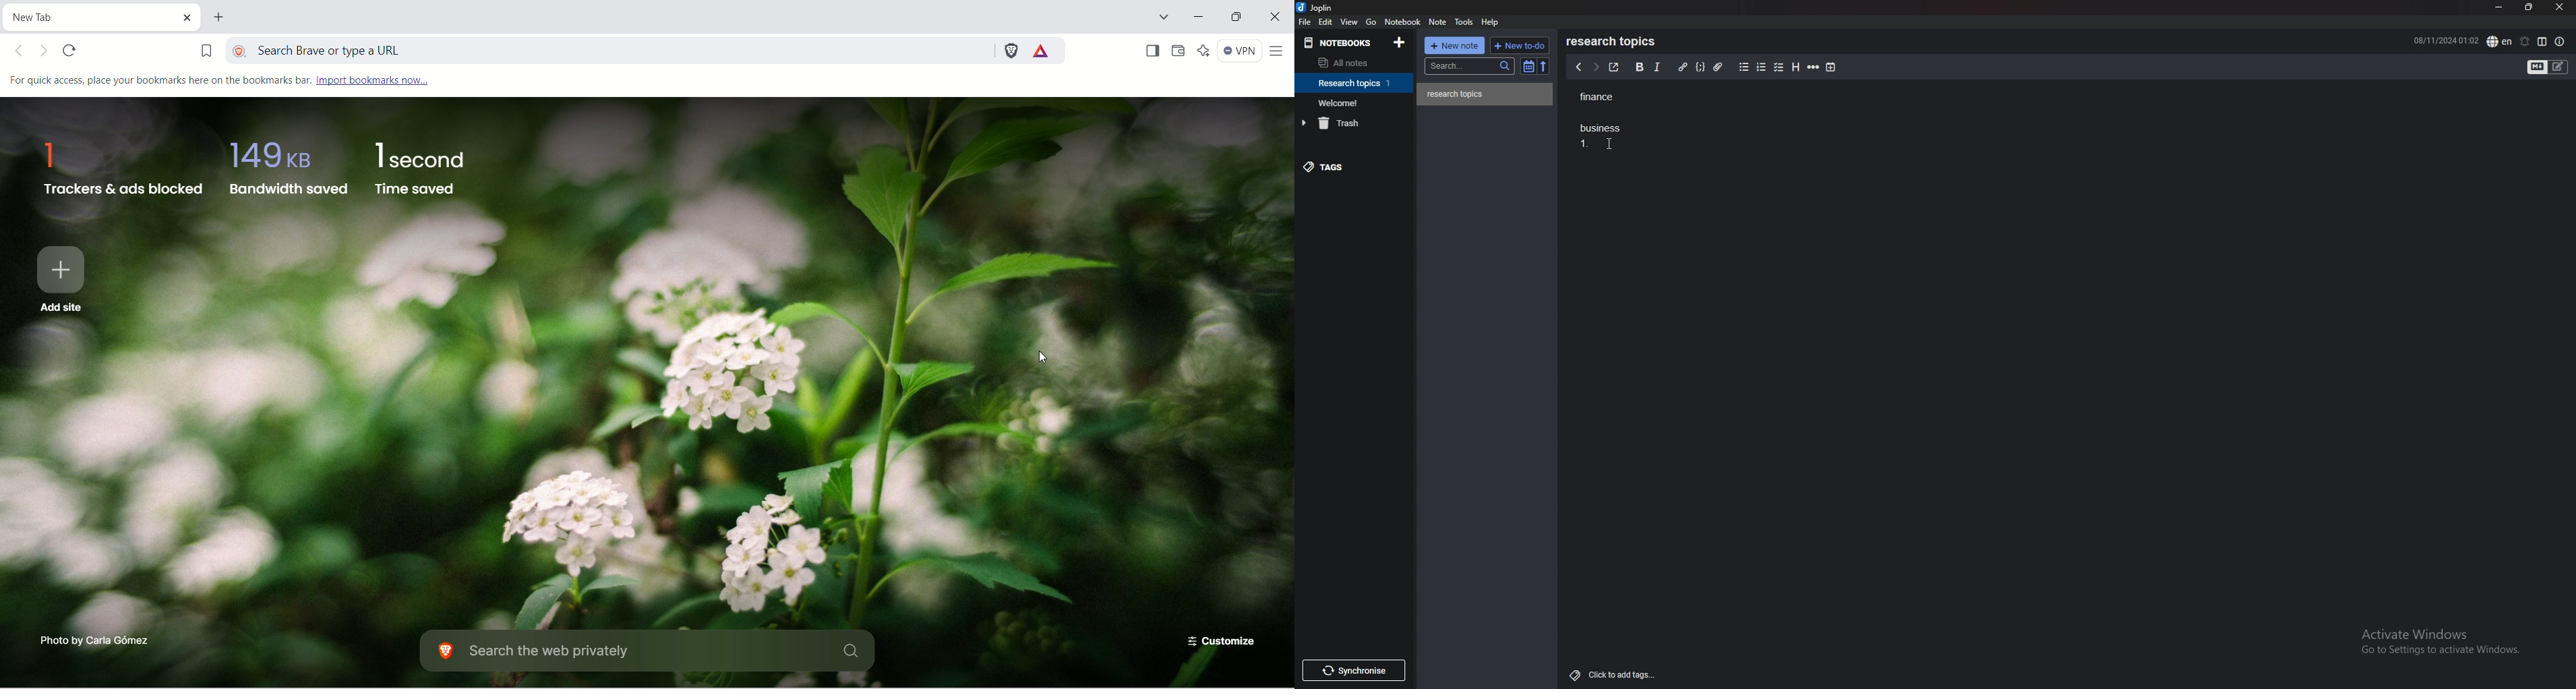 The image size is (2576, 700). Describe the element at coordinates (1779, 67) in the screenshot. I see `checkbox` at that location.